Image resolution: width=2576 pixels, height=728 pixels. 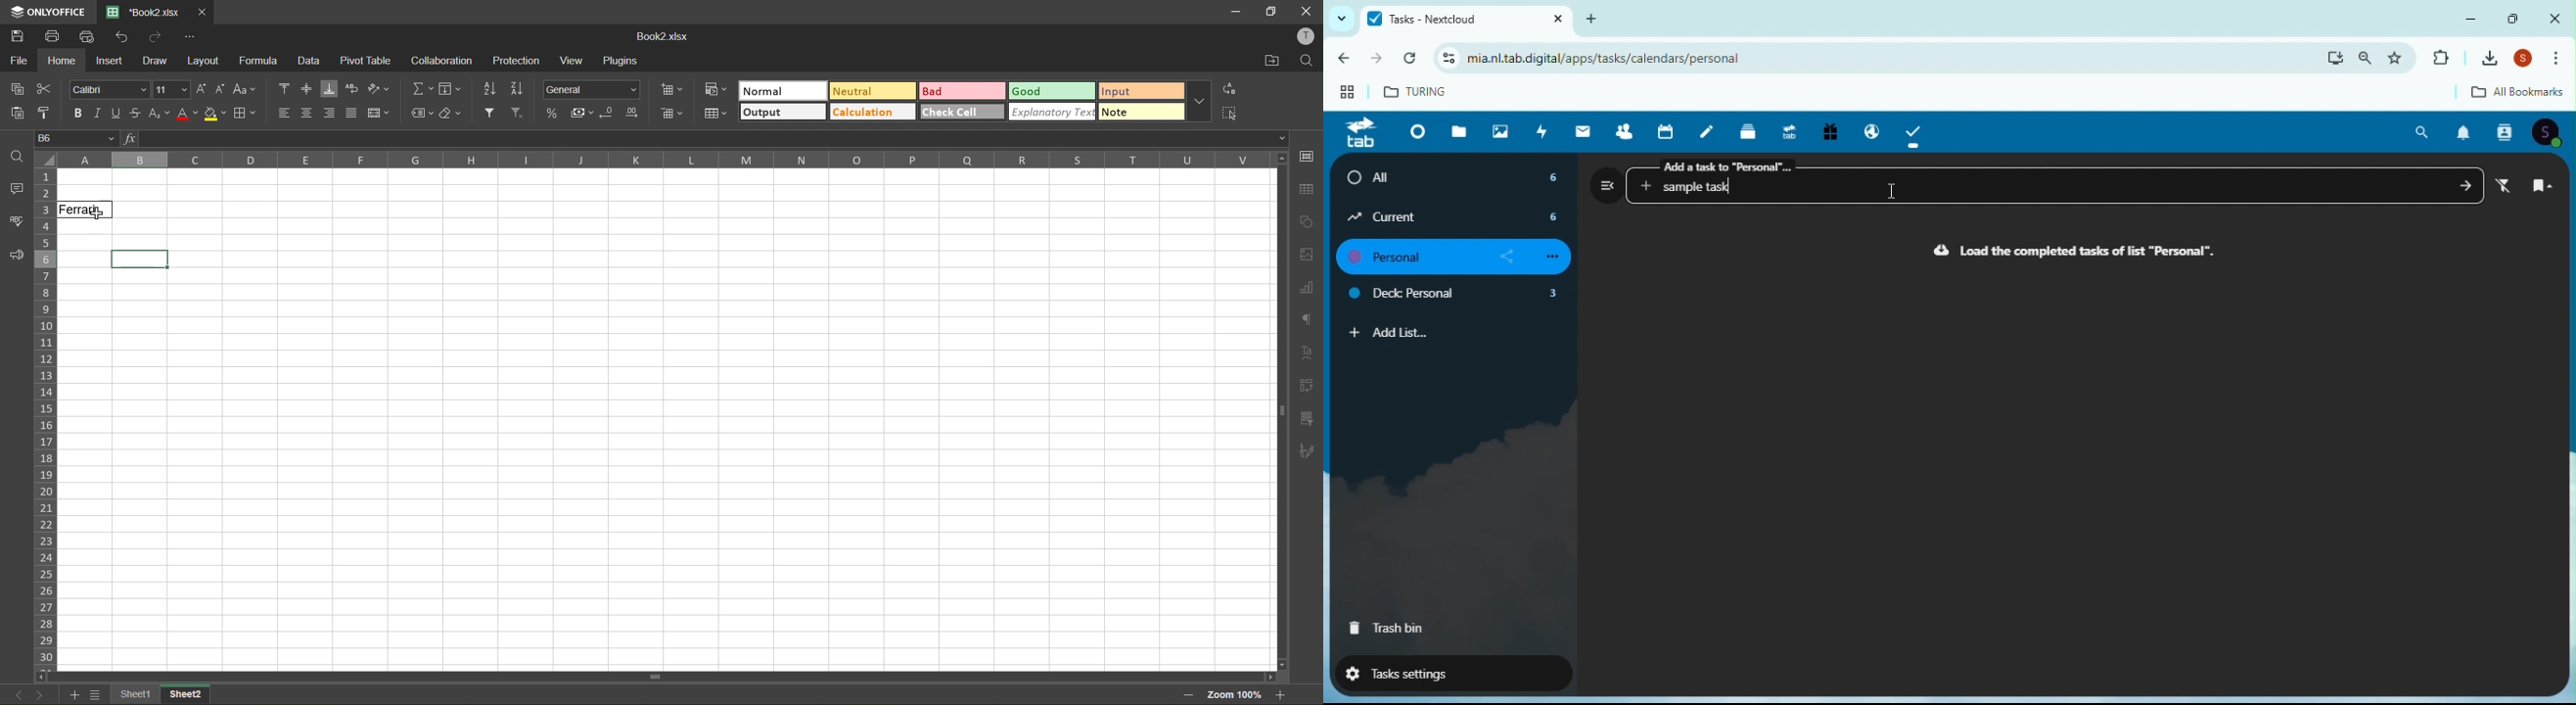 What do you see at coordinates (2367, 58) in the screenshot?
I see `search` at bounding box center [2367, 58].